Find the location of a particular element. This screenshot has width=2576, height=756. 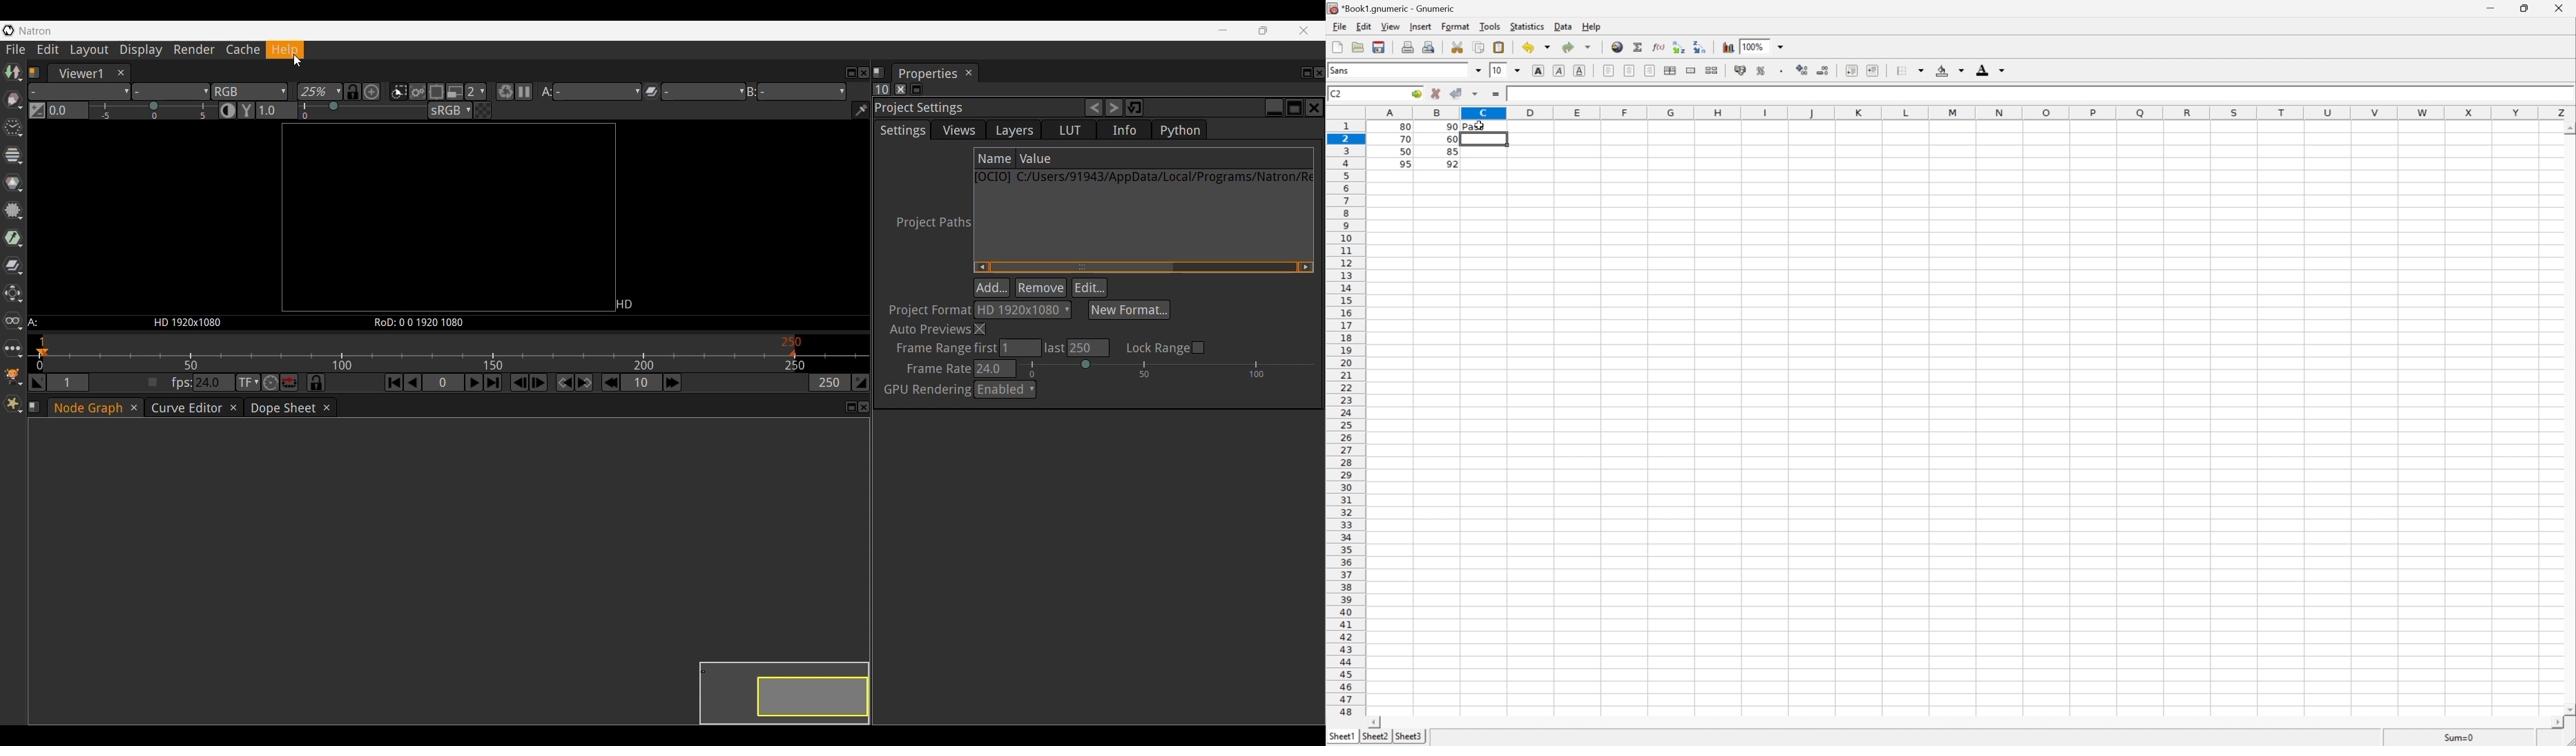

100% is located at coordinates (1761, 46).